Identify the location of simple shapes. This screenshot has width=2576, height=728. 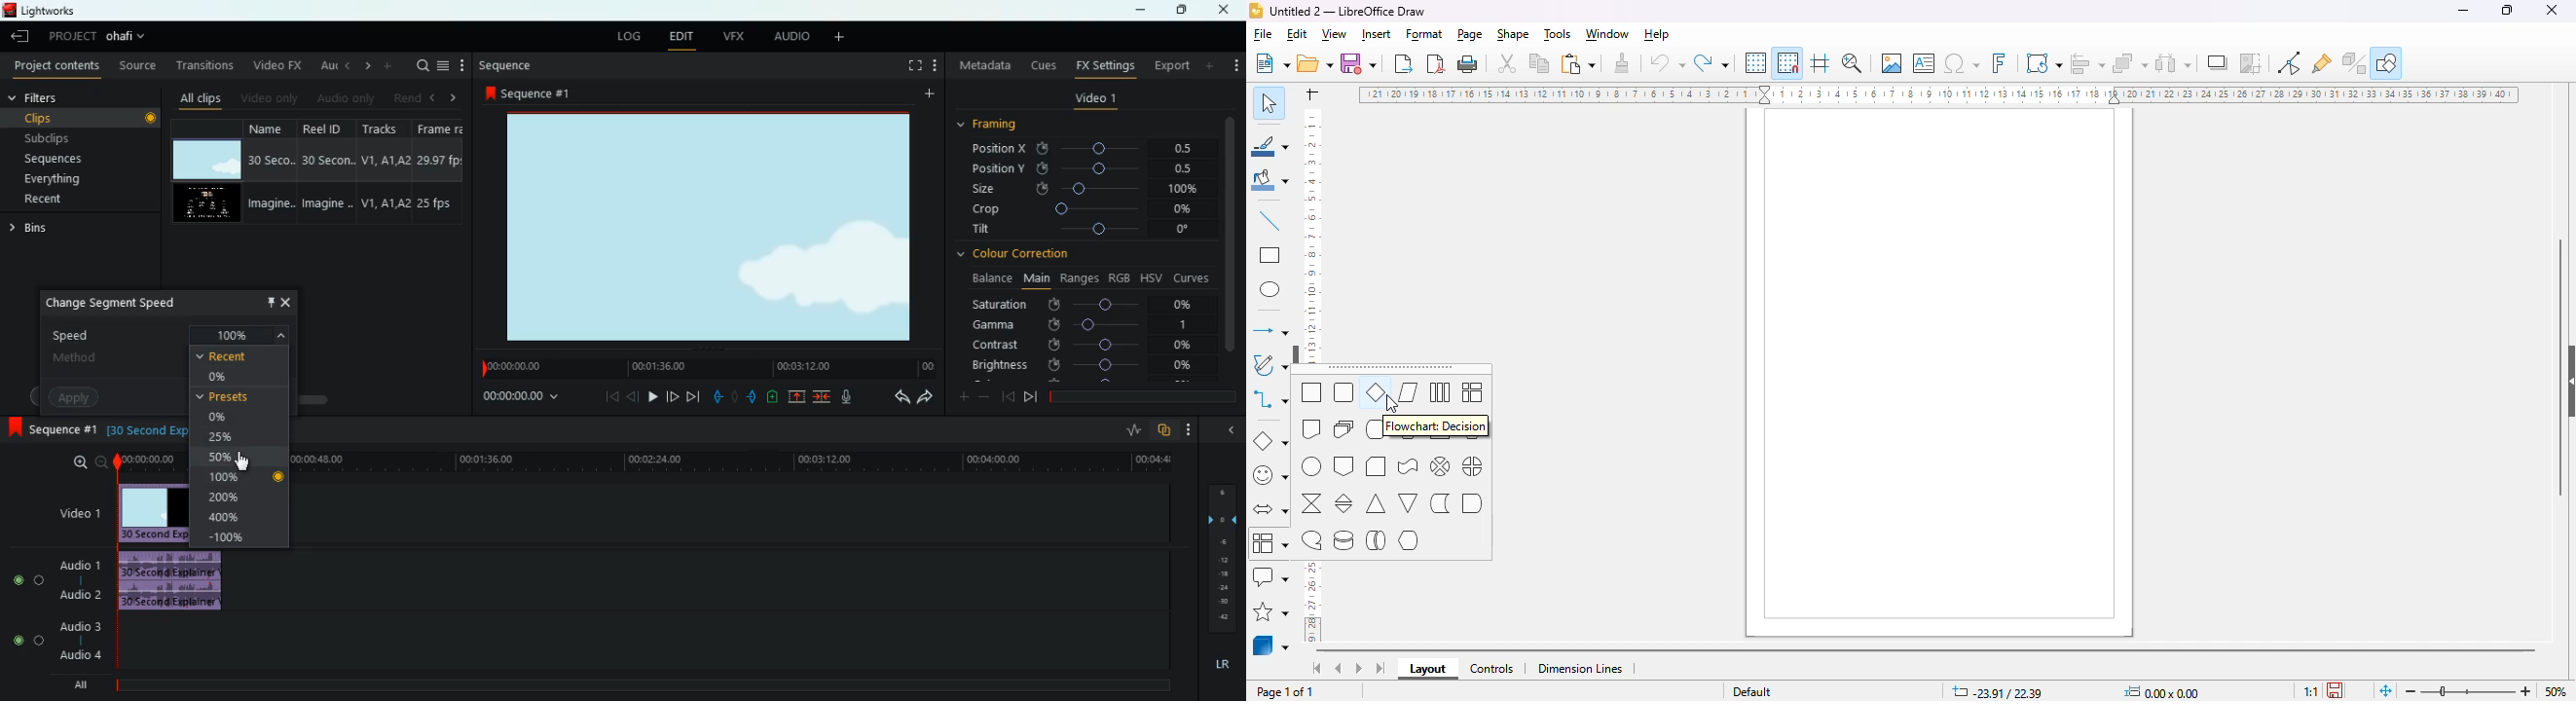
(1271, 475).